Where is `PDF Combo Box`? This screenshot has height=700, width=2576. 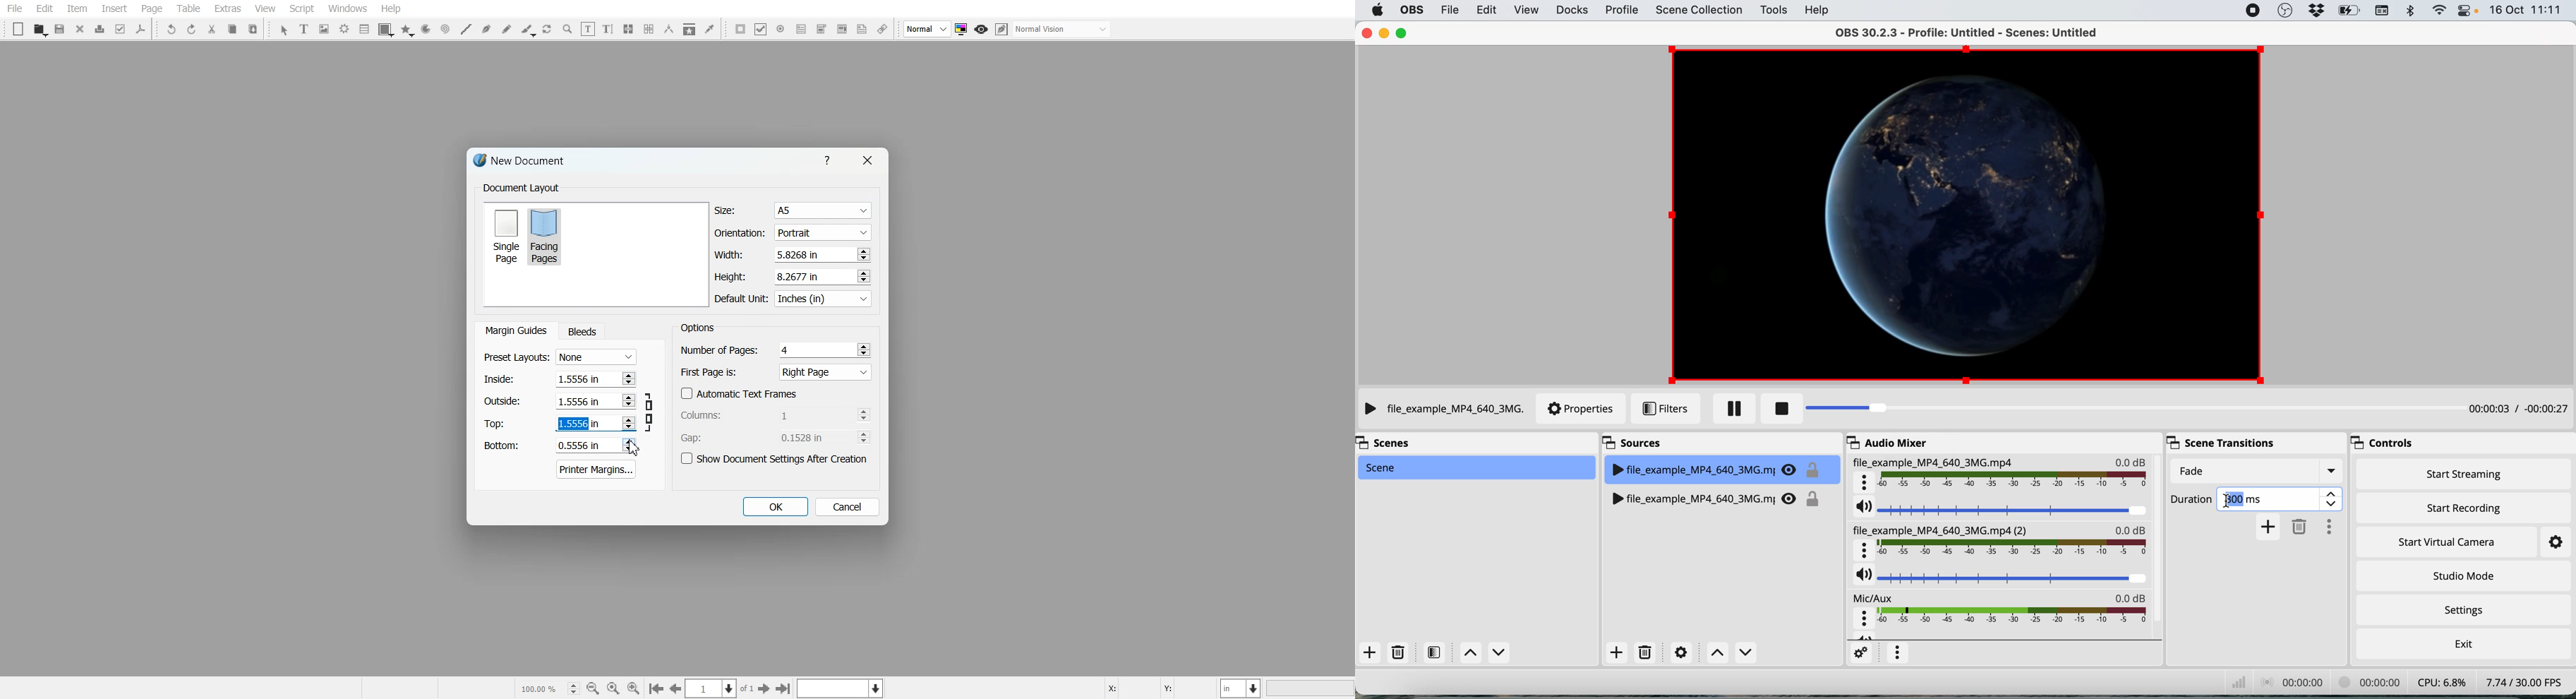 PDF Combo Box is located at coordinates (821, 29).